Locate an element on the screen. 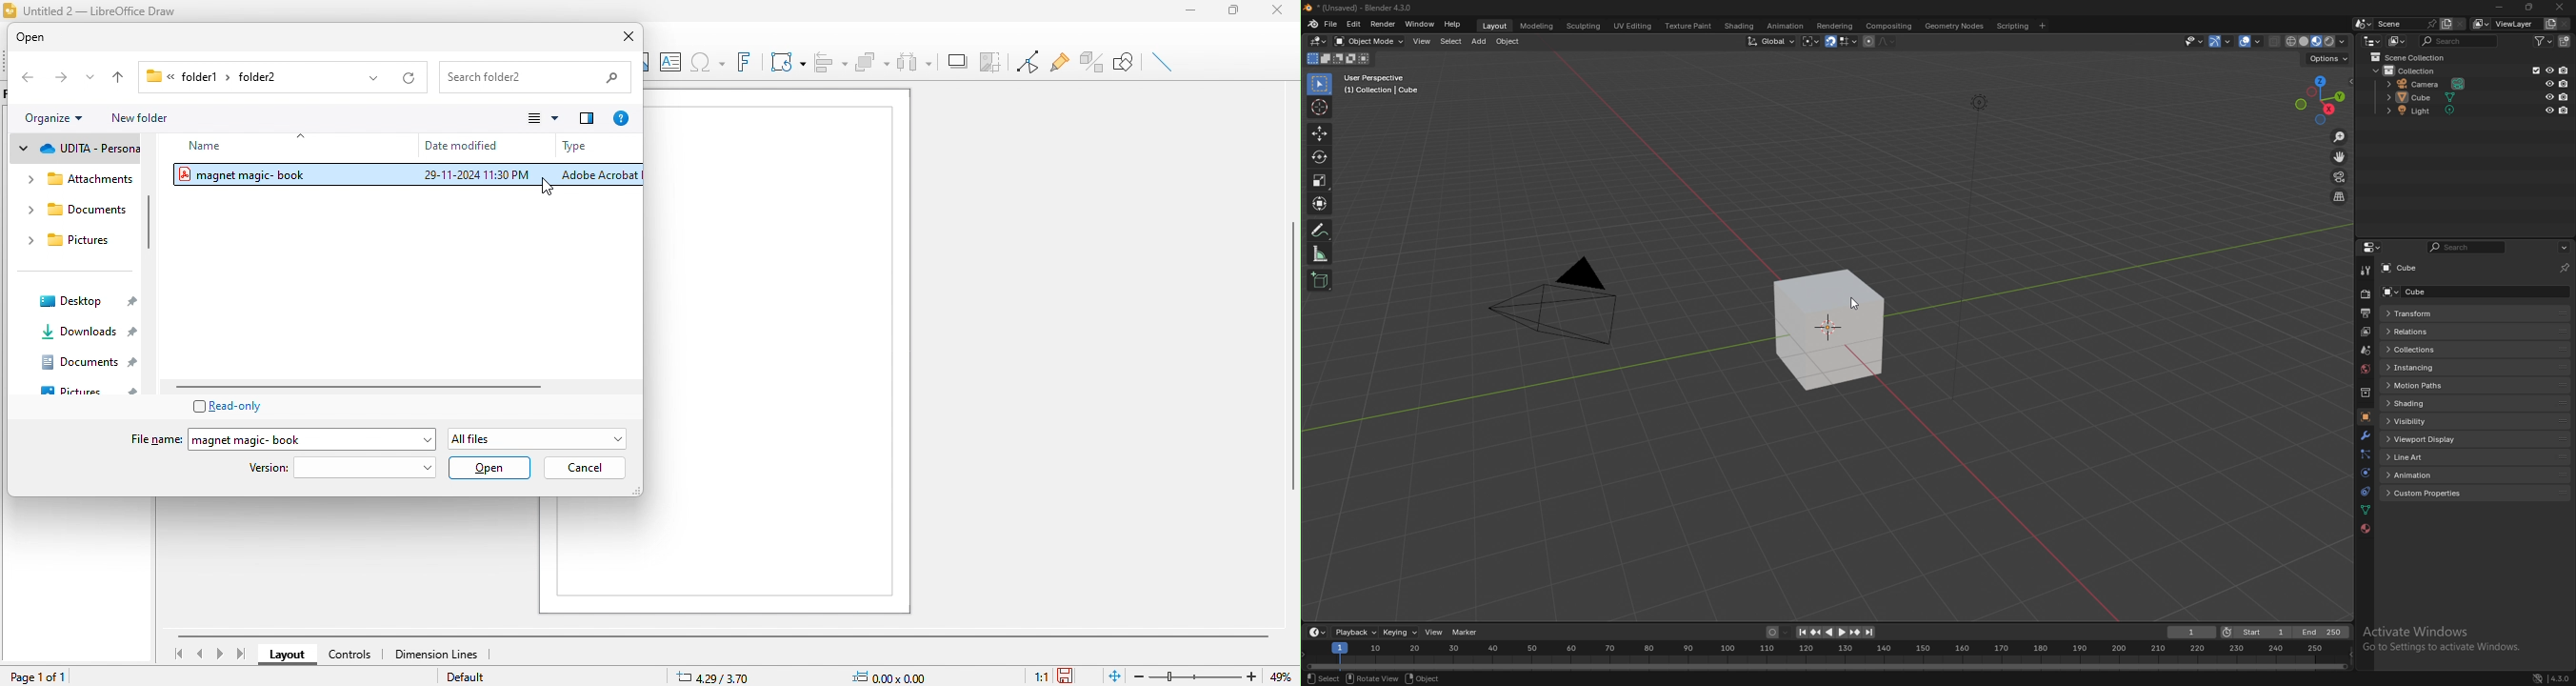  horizontal scroll bar is located at coordinates (374, 387).